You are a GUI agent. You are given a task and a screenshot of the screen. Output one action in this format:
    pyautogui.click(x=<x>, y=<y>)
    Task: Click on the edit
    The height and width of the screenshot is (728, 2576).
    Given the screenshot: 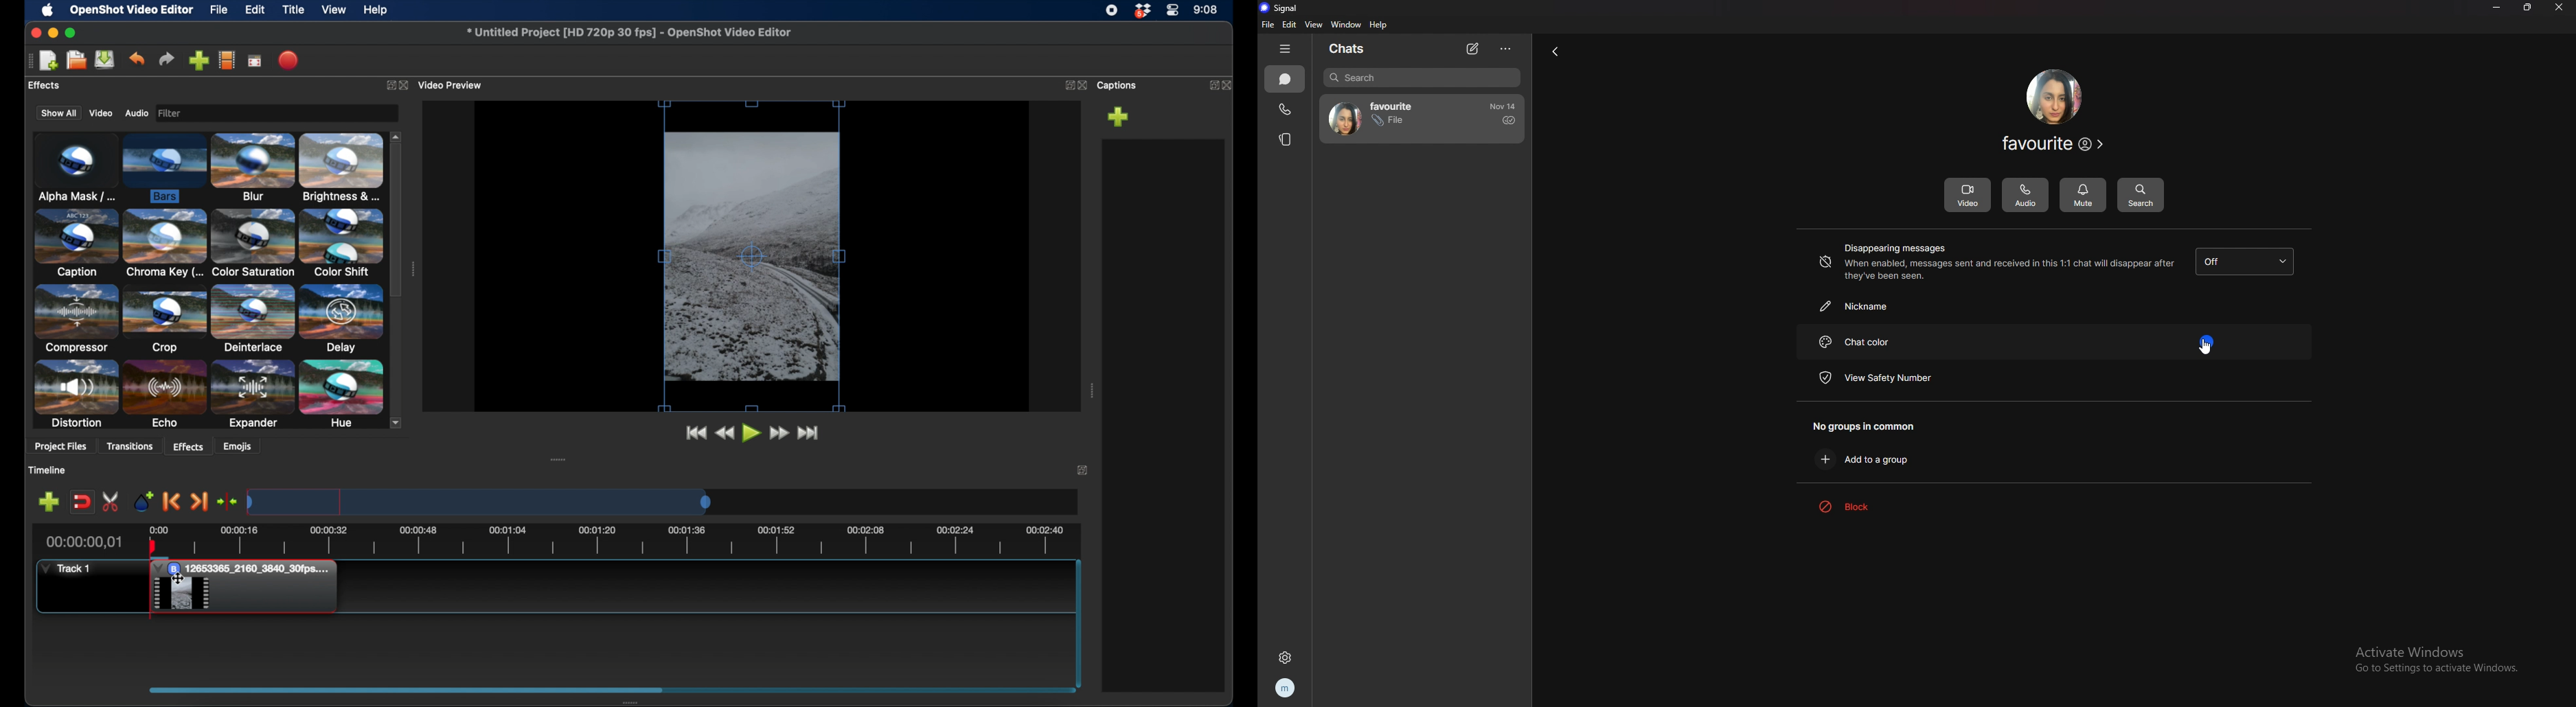 What is the action you would take?
    pyautogui.click(x=1290, y=25)
    